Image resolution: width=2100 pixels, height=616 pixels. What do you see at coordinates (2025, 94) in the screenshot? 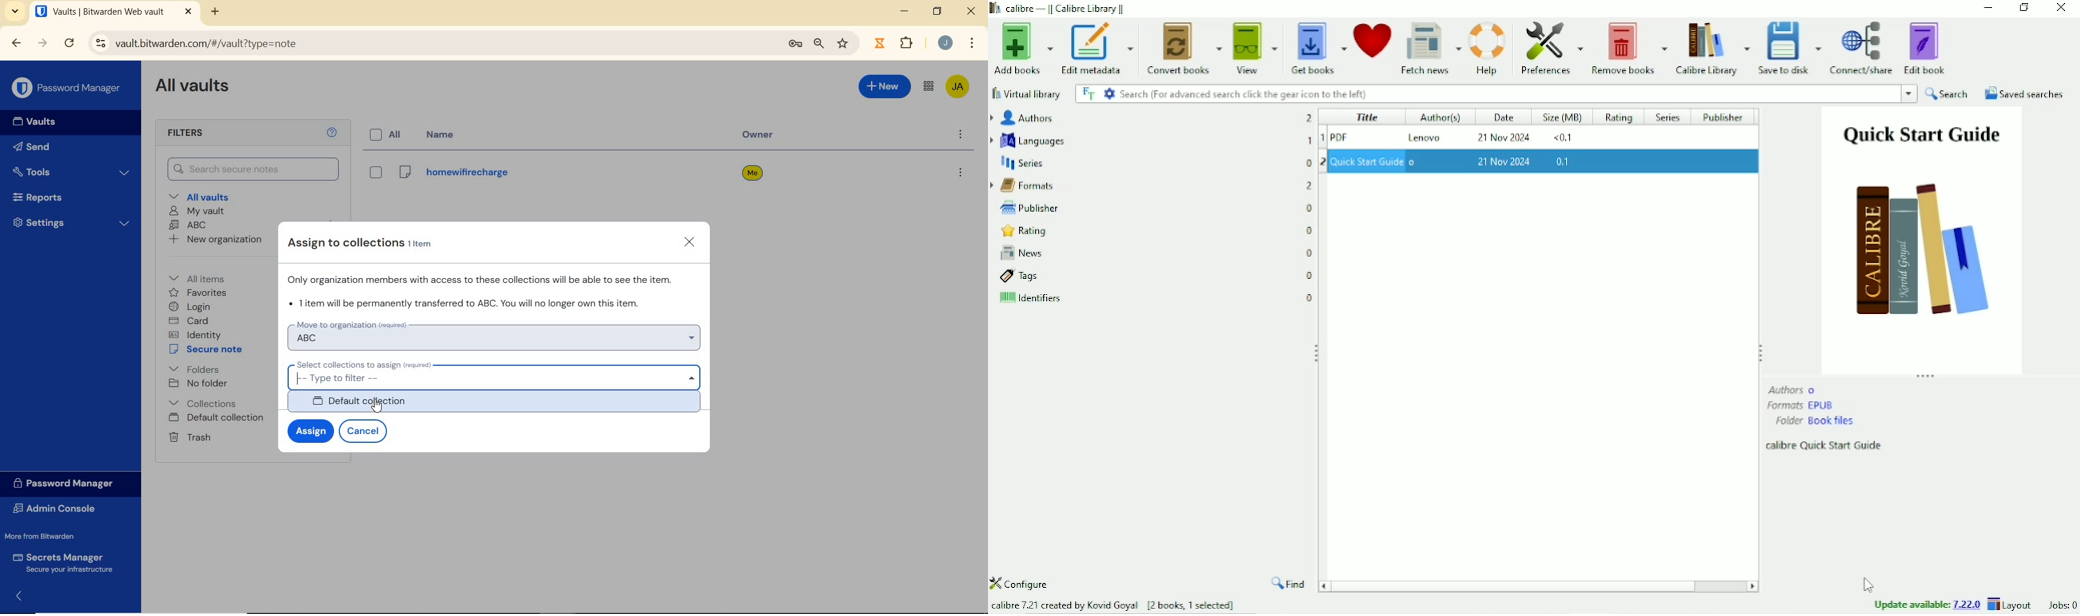
I see `Saved searches` at bounding box center [2025, 94].